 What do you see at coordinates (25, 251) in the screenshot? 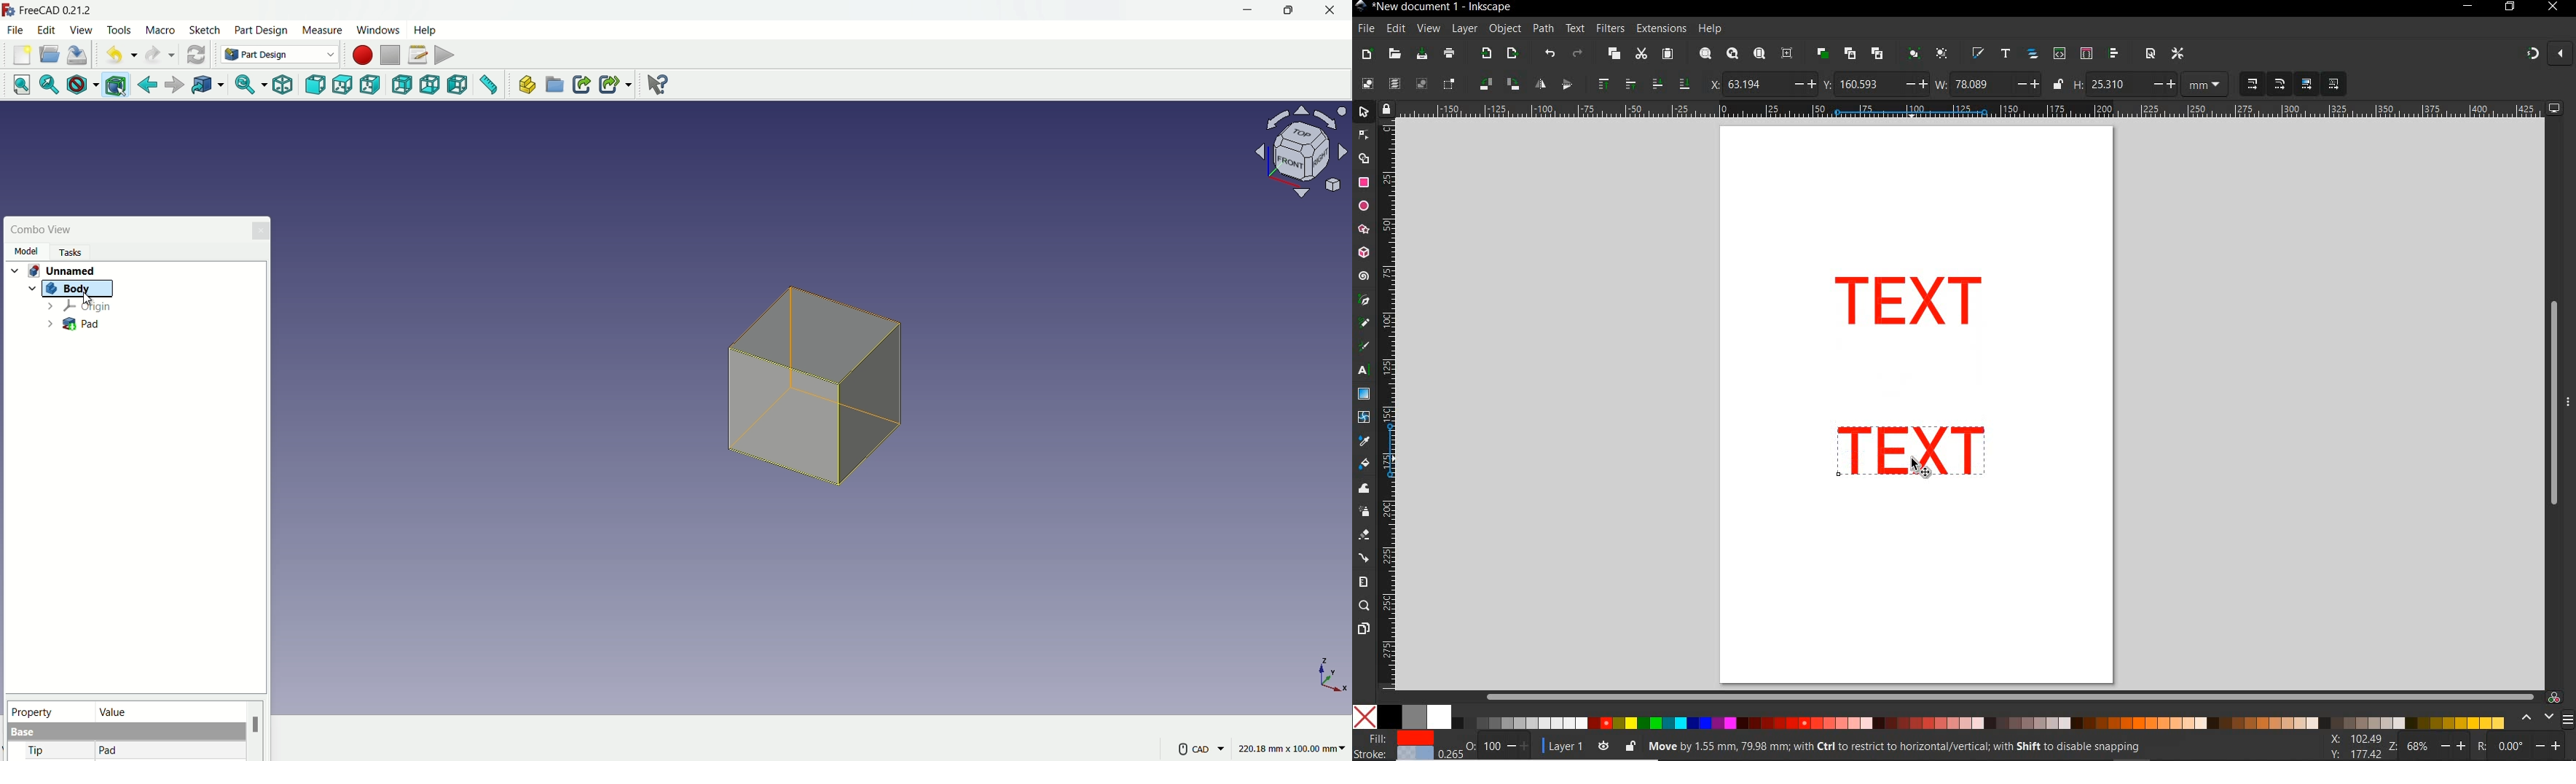
I see `model` at bounding box center [25, 251].